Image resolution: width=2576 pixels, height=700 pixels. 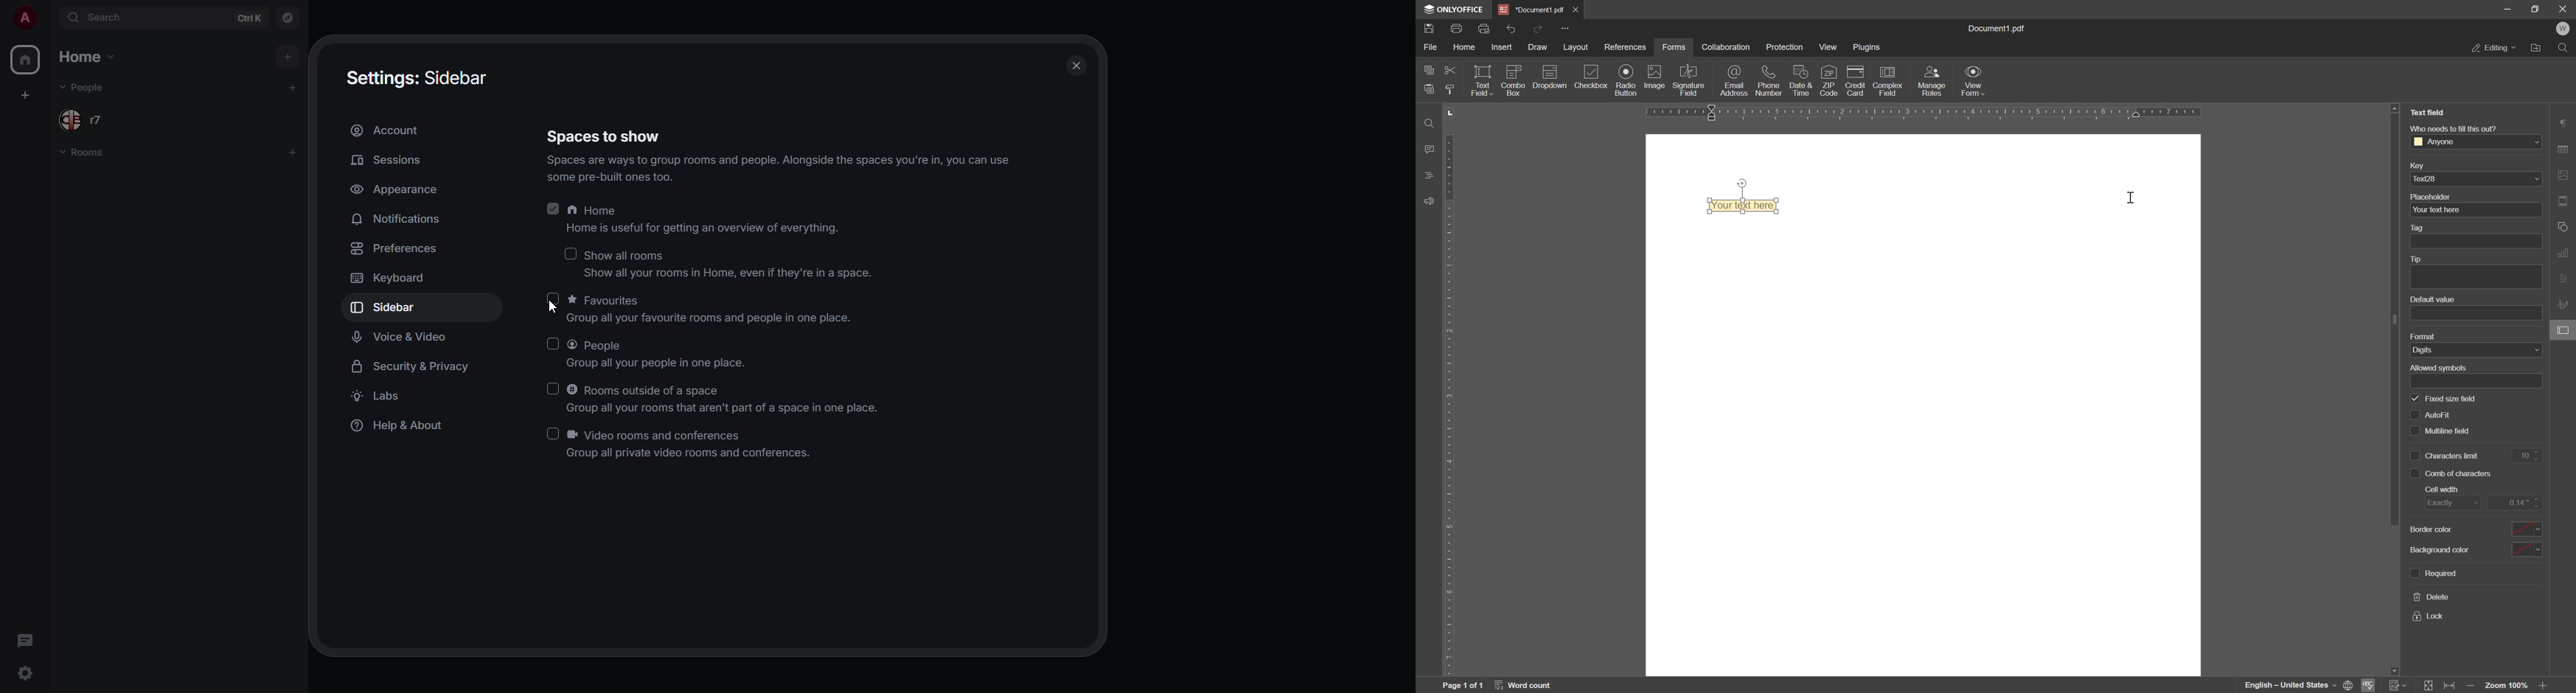 I want to click on Anyone, so click(x=2476, y=142).